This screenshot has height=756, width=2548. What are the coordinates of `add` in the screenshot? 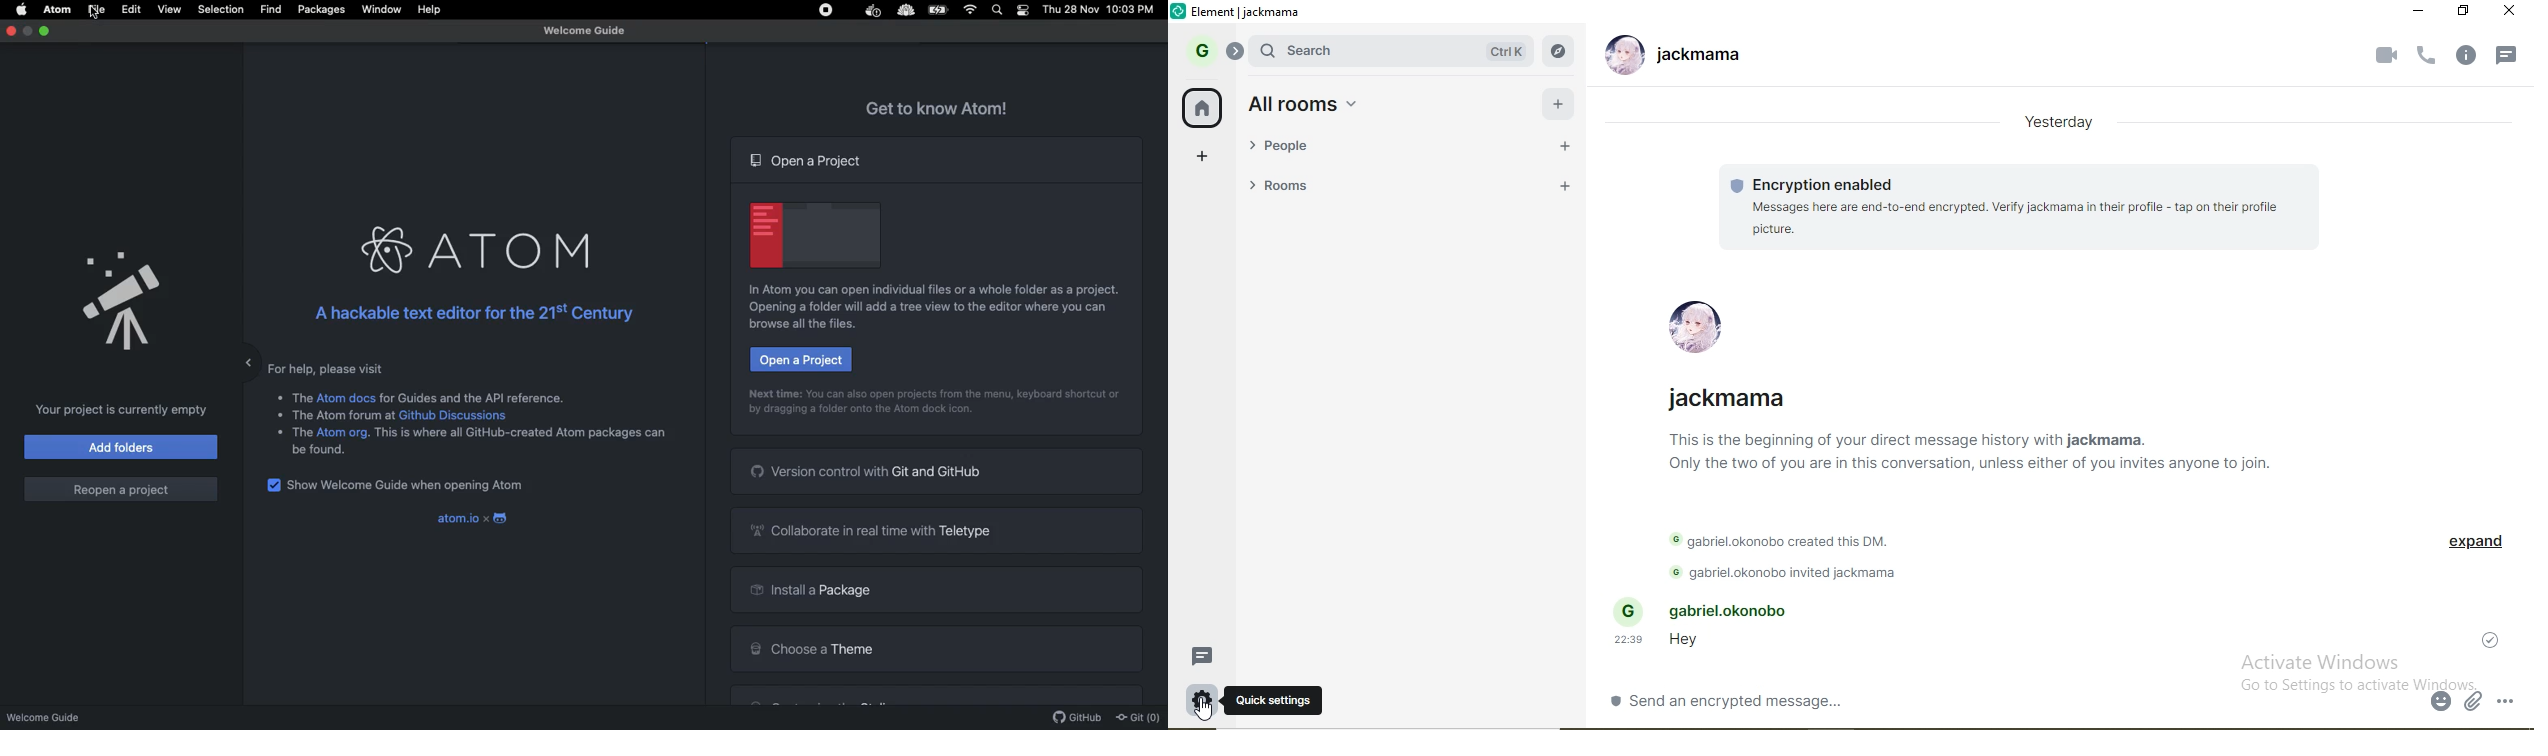 It's located at (1204, 157).